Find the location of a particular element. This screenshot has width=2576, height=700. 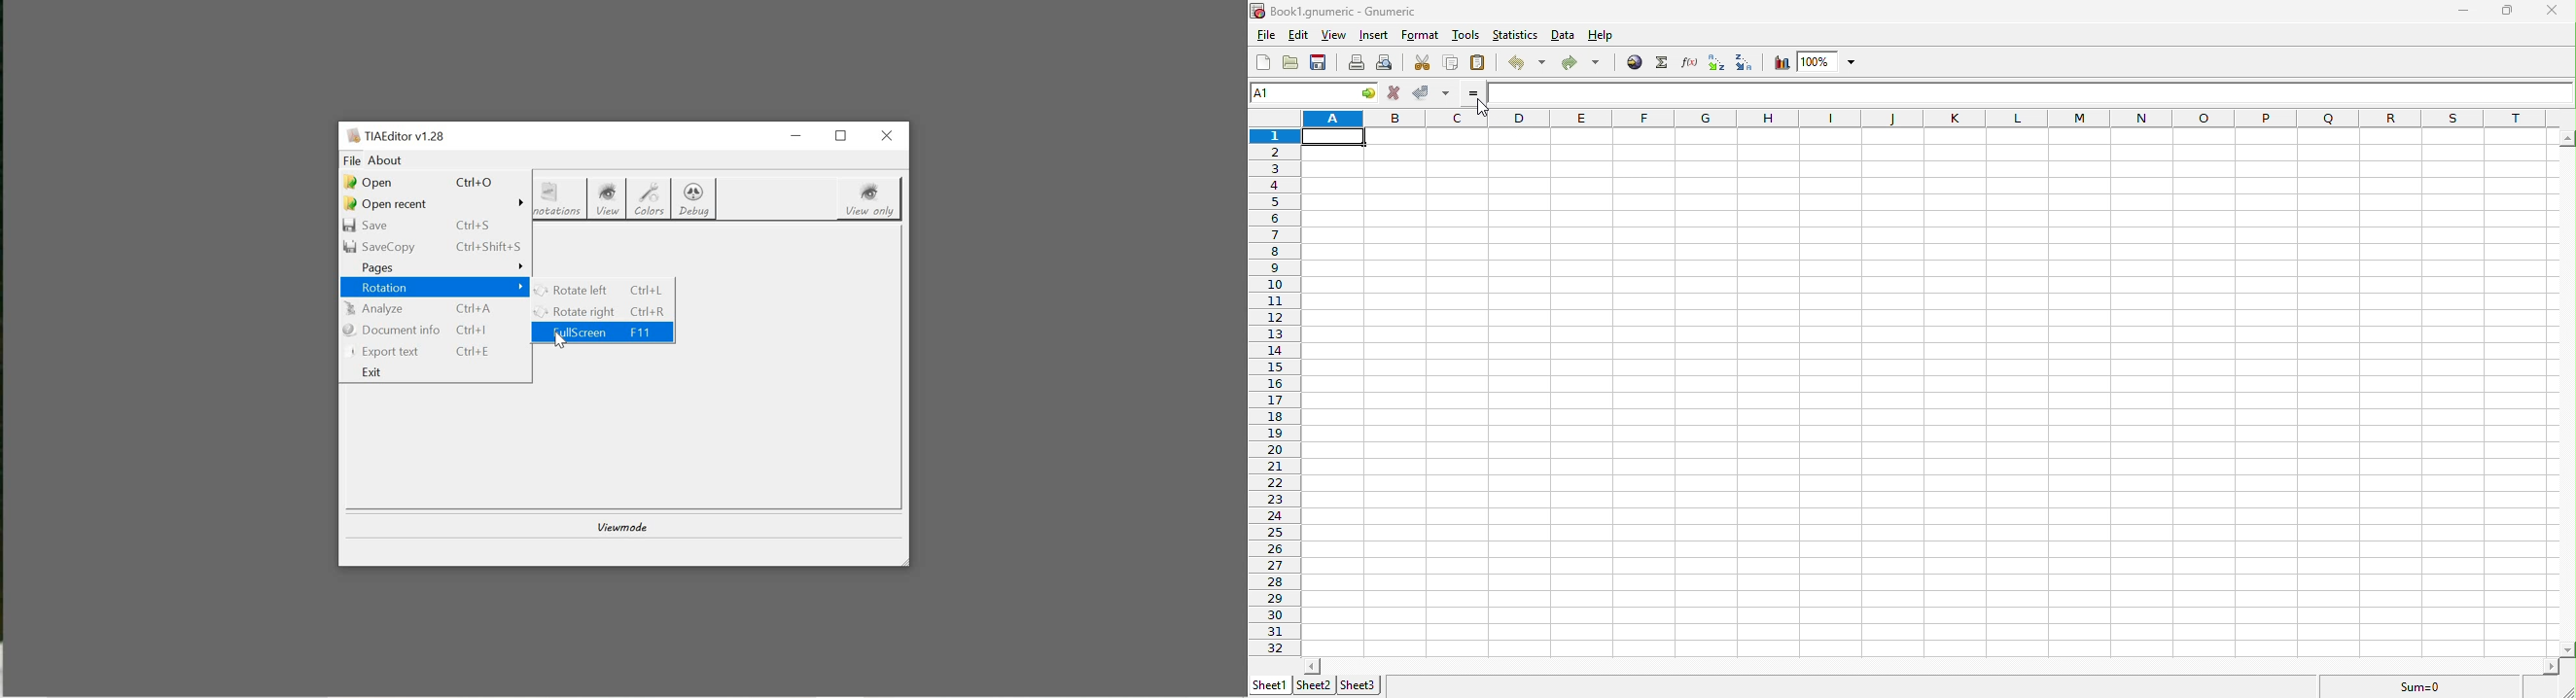

paste is located at coordinates (1477, 62).